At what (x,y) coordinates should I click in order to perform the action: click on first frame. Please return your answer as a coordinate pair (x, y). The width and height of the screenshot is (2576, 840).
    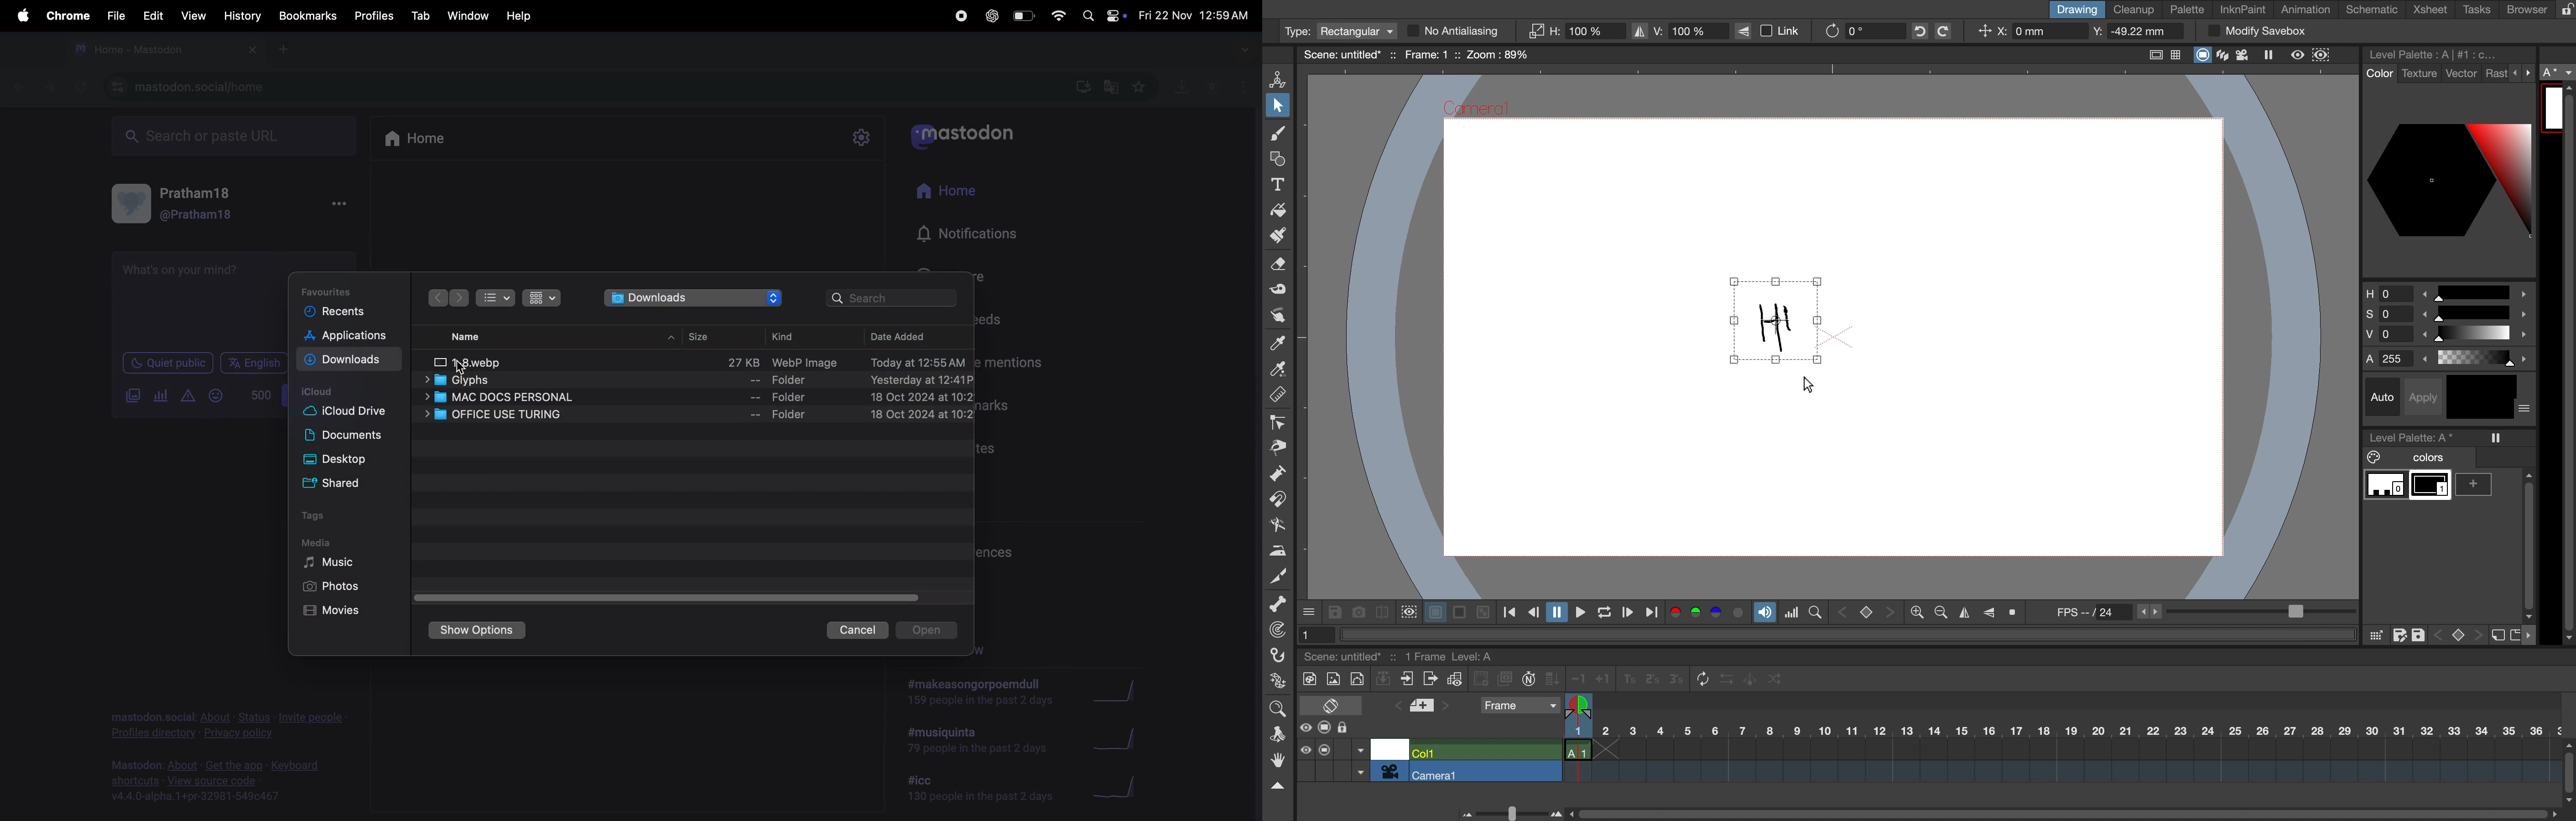
    Looking at the image, I should click on (1509, 613).